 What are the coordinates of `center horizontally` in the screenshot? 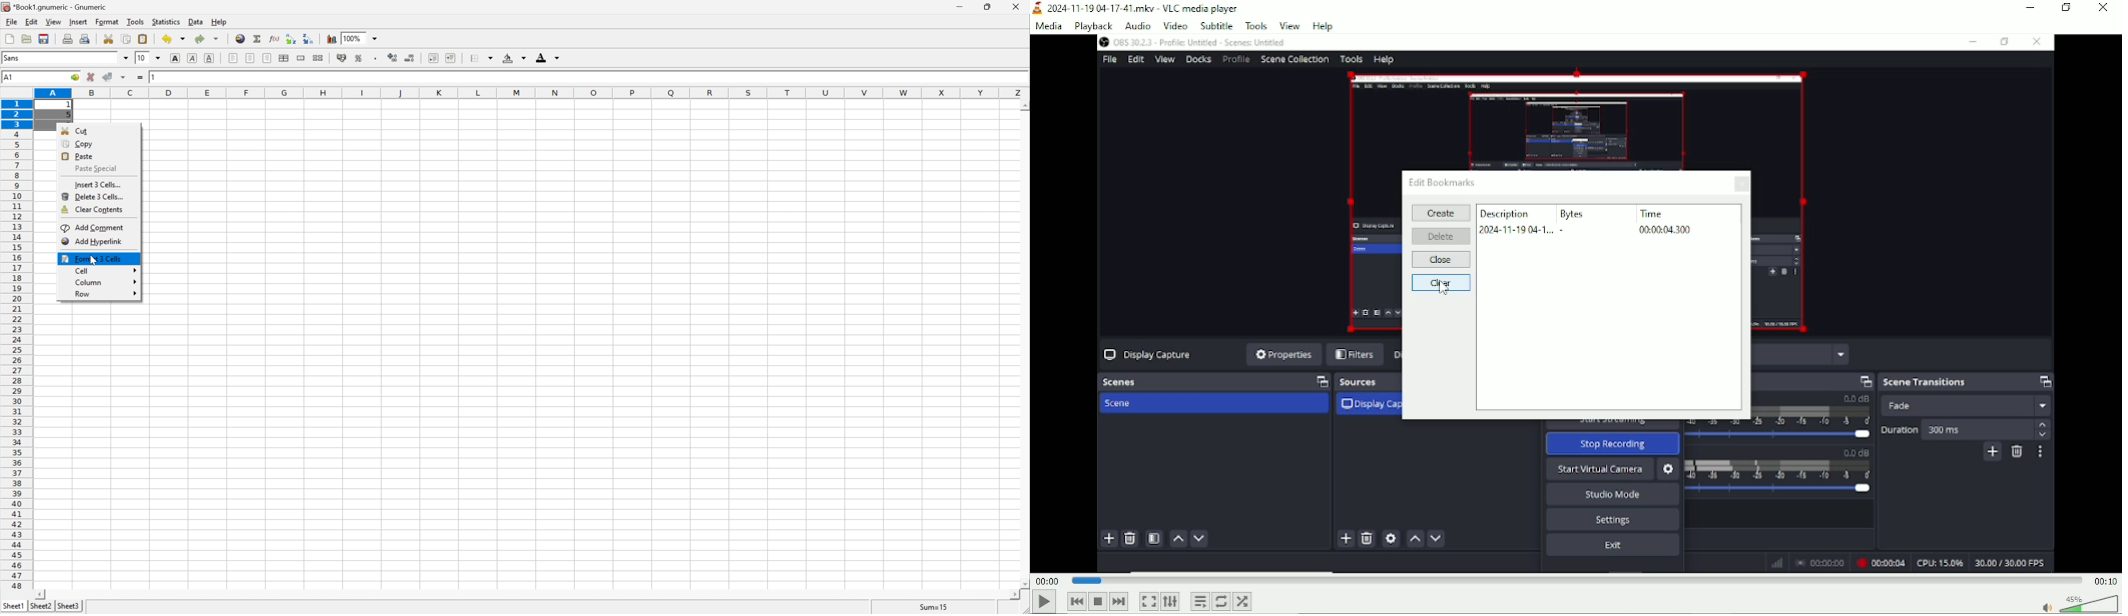 It's located at (284, 57).